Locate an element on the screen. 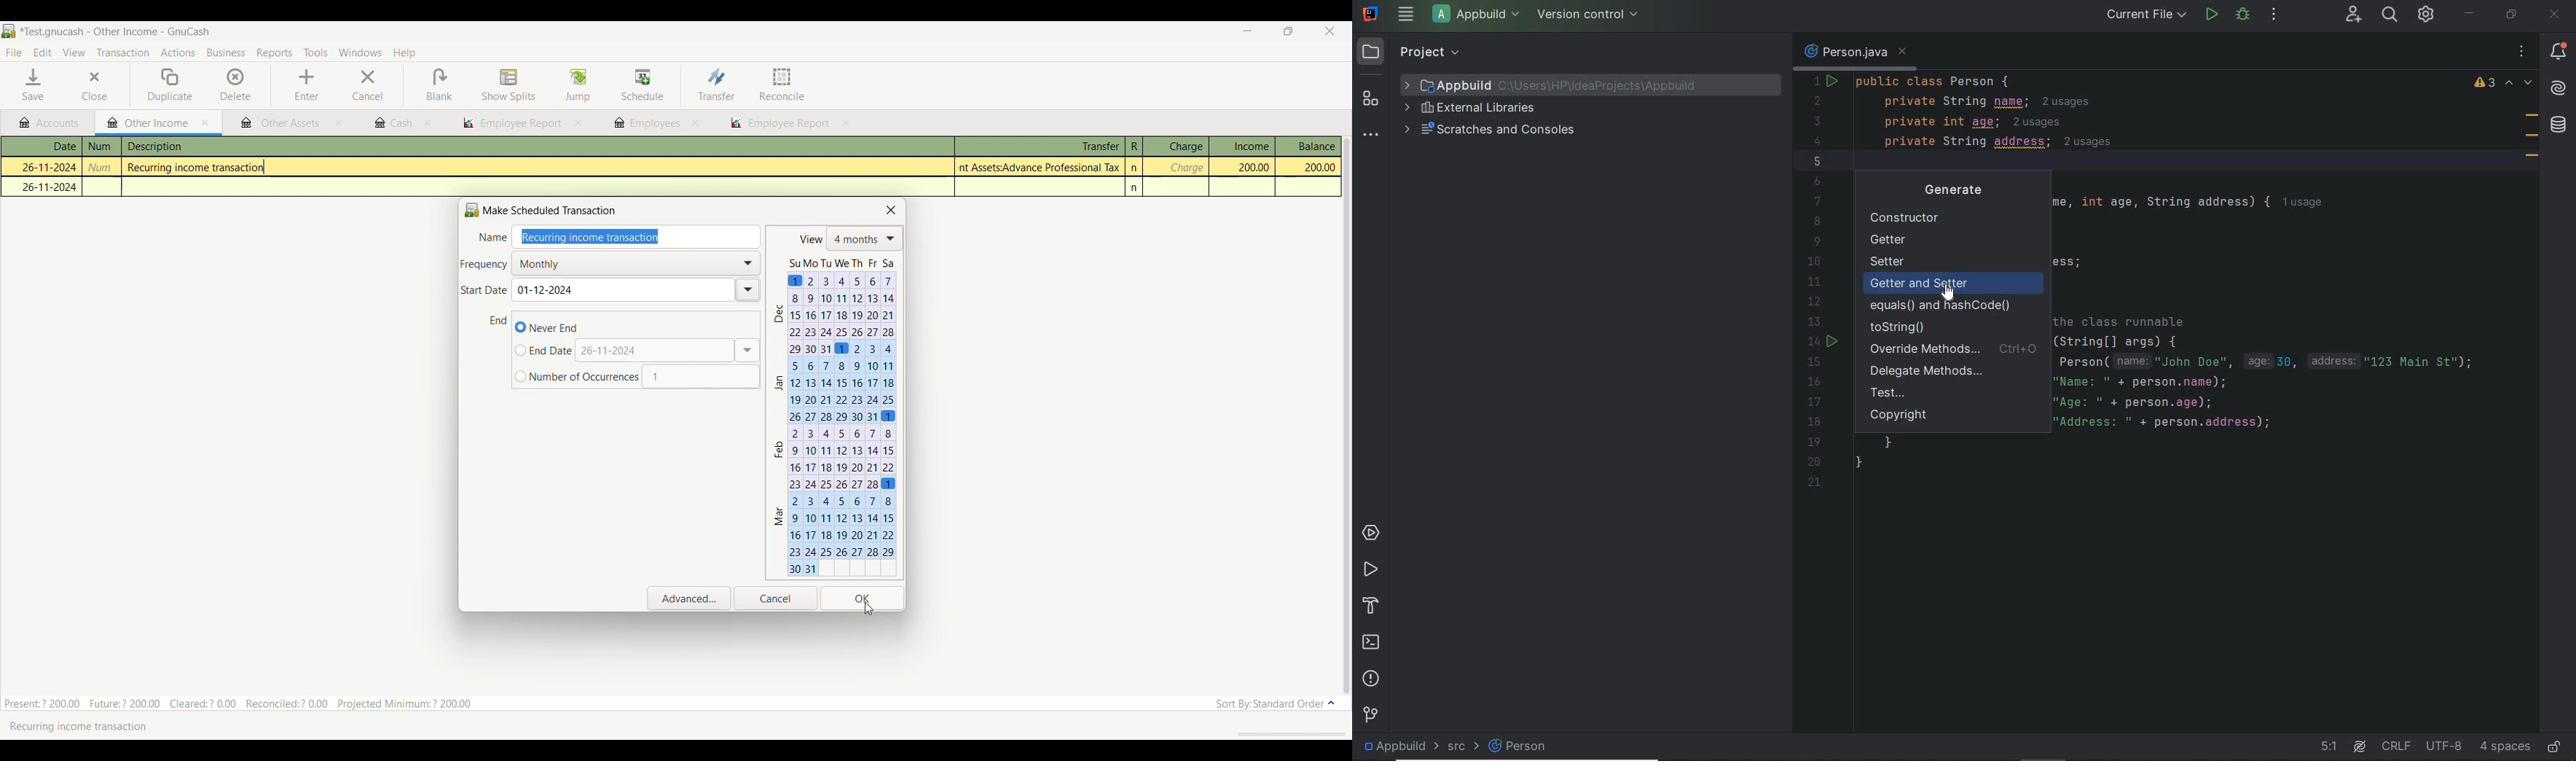 This screenshot has height=784, width=2576. charge is located at coordinates (1185, 168).